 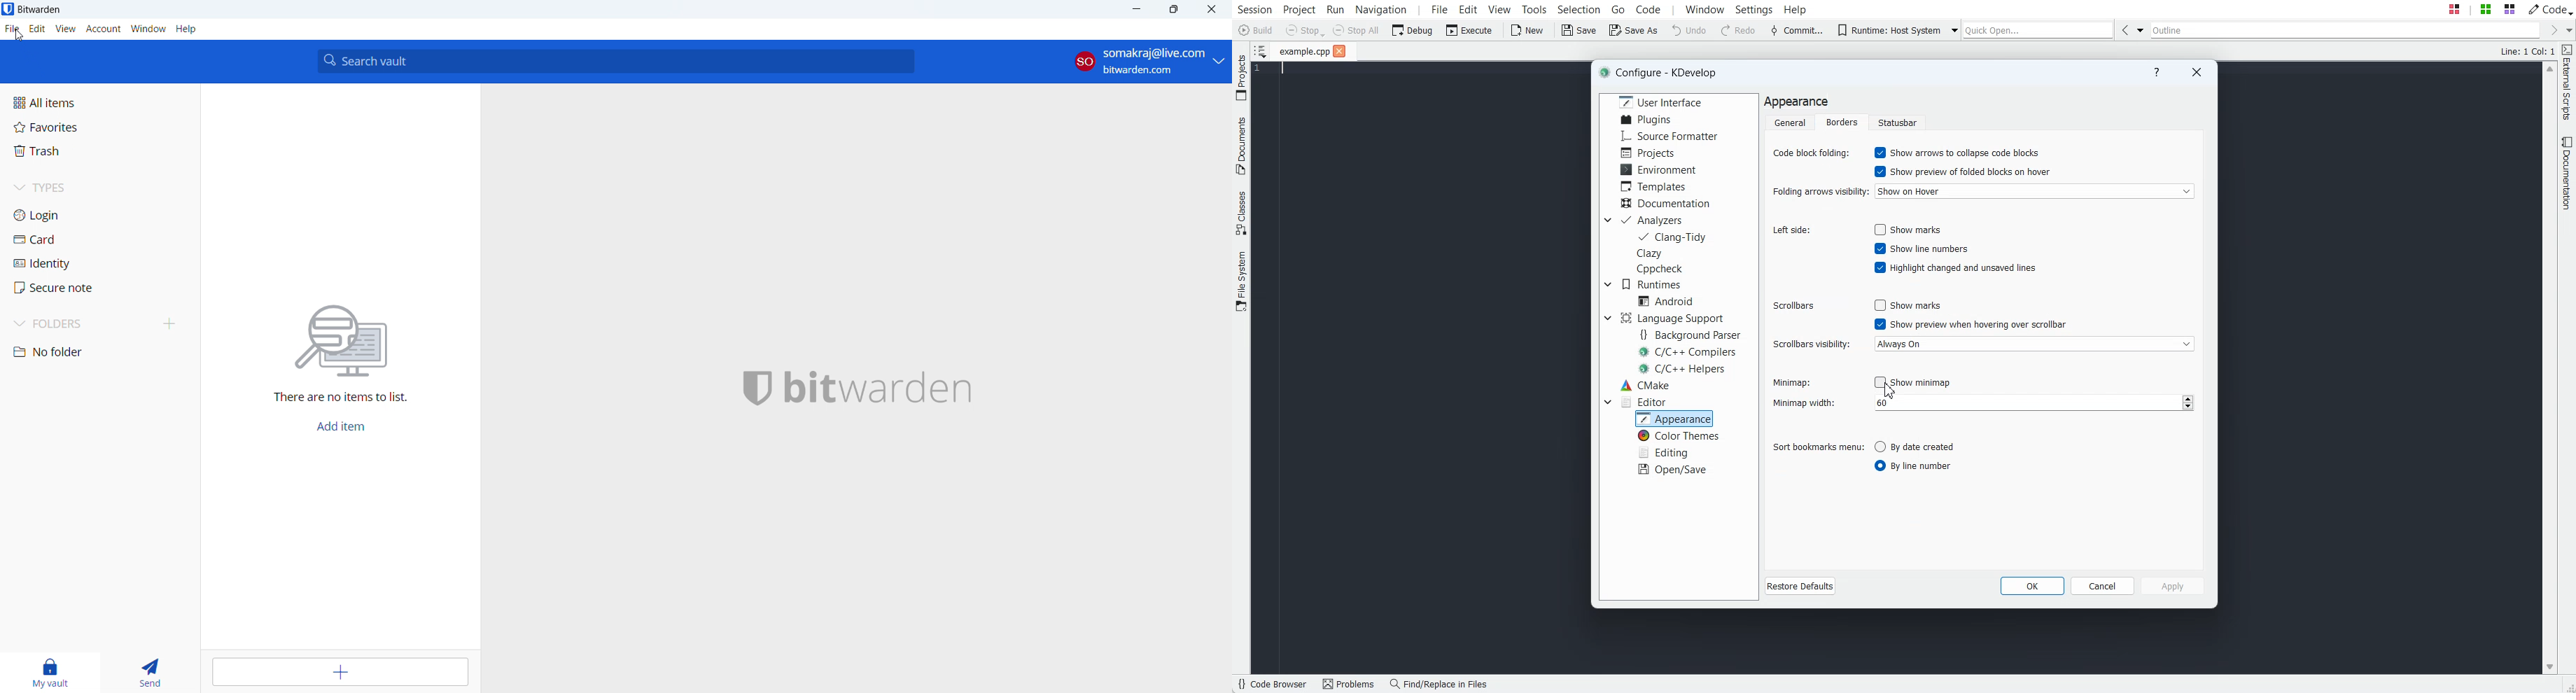 I want to click on account, so click(x=1148, y=62).